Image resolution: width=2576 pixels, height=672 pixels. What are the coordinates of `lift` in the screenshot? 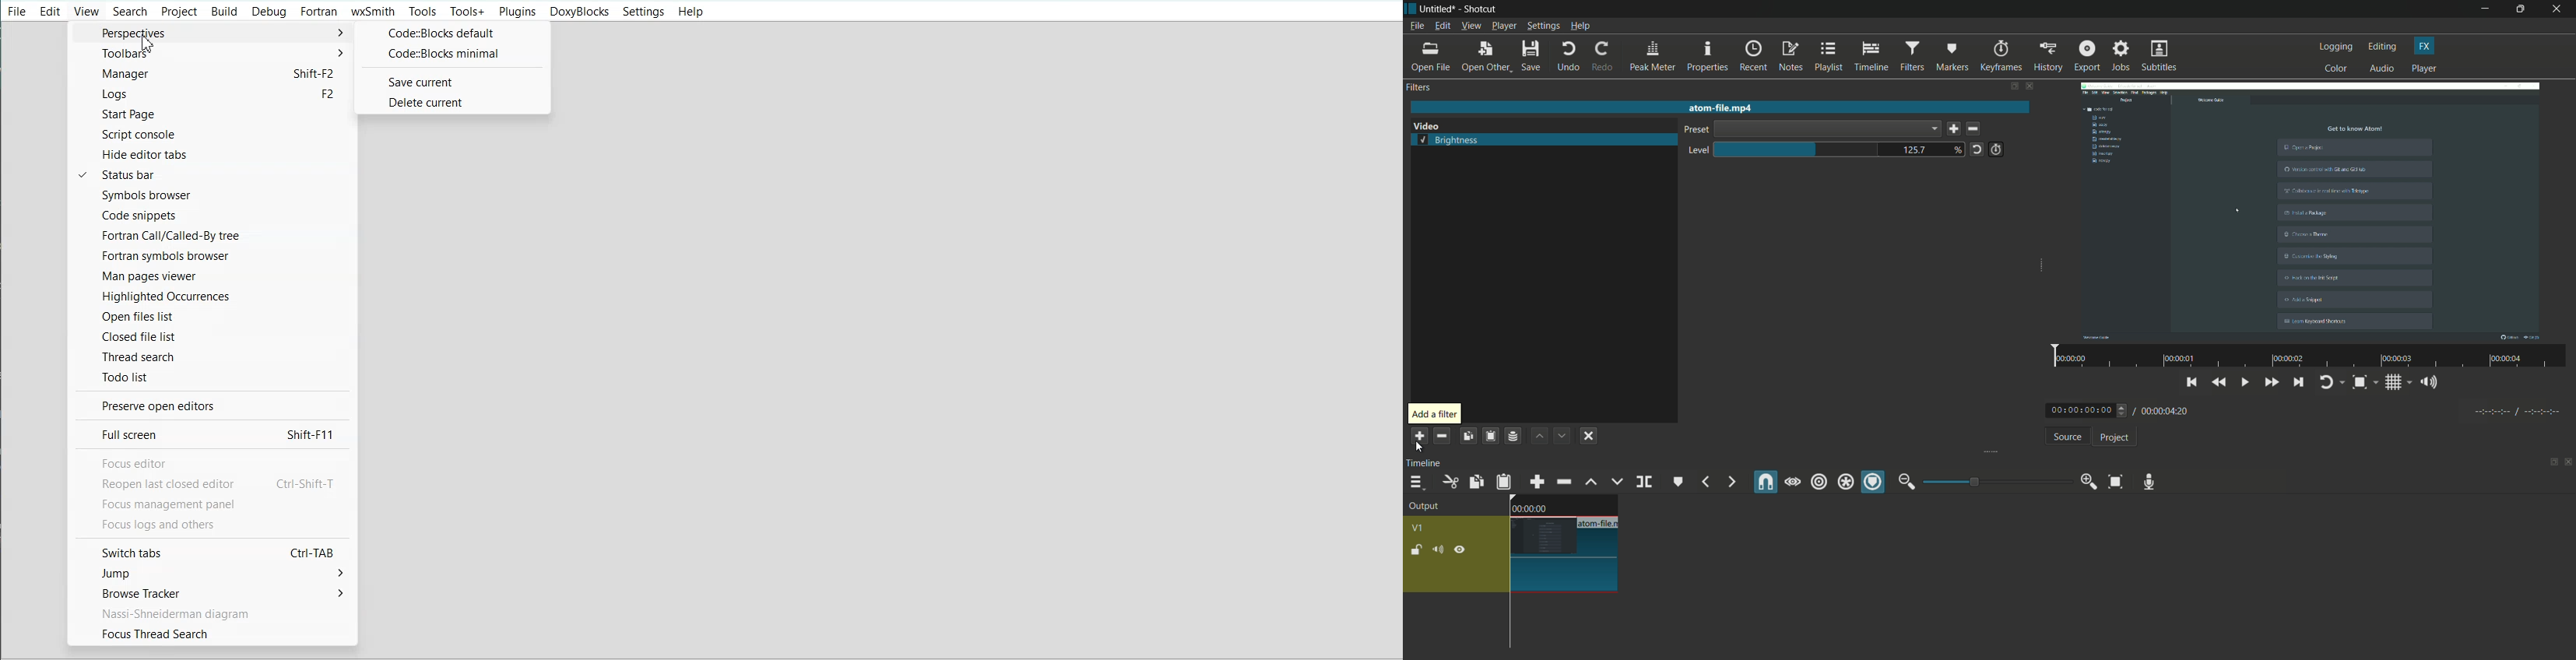 It's located at (1590, 482).